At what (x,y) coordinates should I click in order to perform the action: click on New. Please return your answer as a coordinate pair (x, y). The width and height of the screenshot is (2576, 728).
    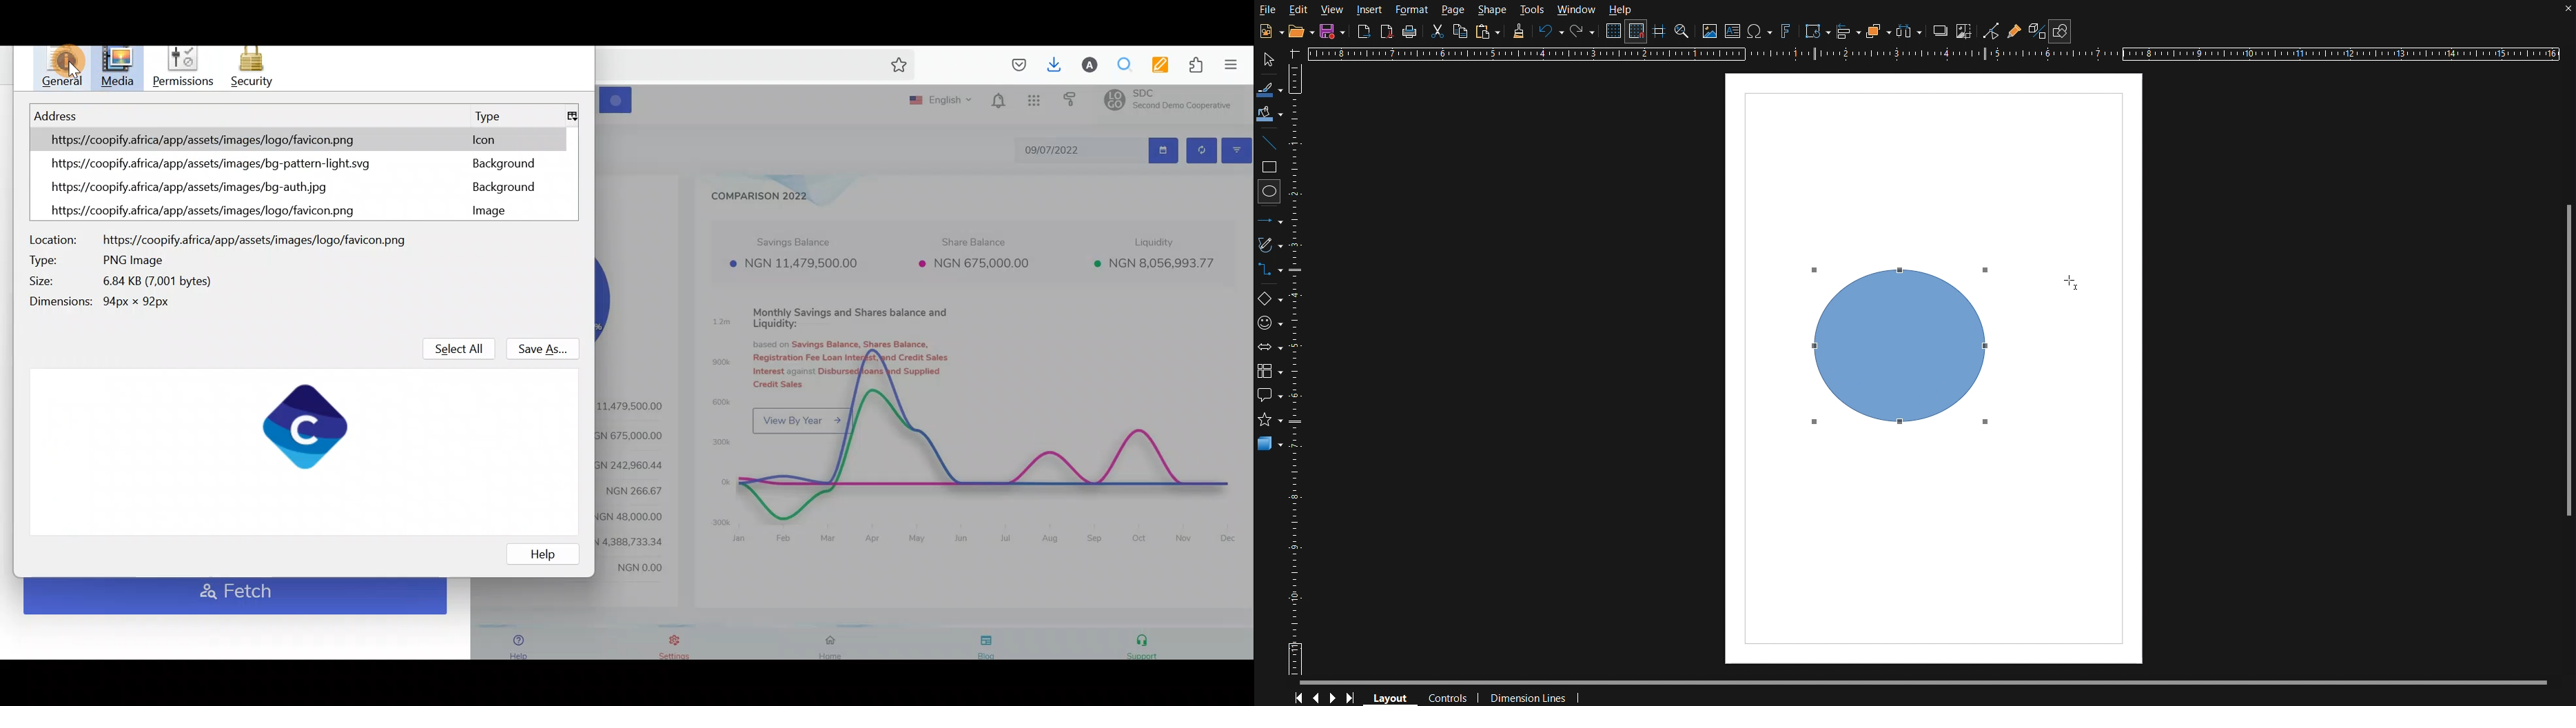
    Looking at the image, I should click on (1330, 32).